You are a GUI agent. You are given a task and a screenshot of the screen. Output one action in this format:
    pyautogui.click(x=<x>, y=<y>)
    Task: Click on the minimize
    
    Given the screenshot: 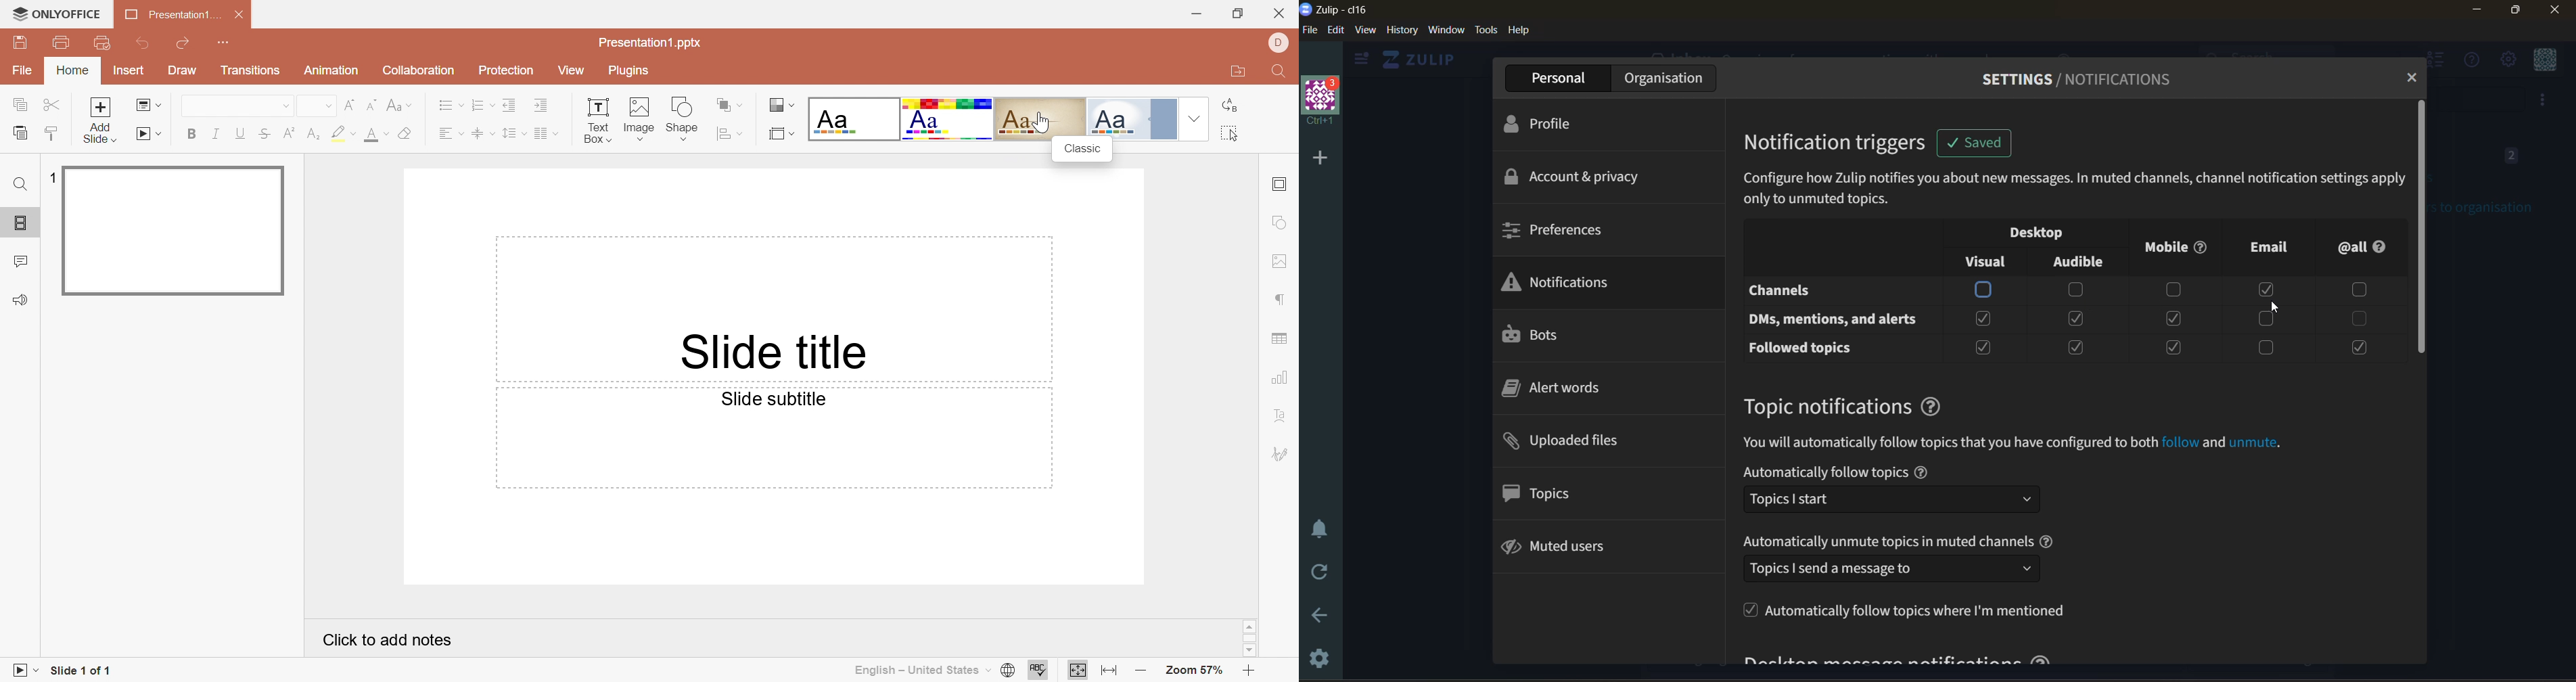 What is the action you would take?
    pyautogui.click(x=2478, y=9)
    